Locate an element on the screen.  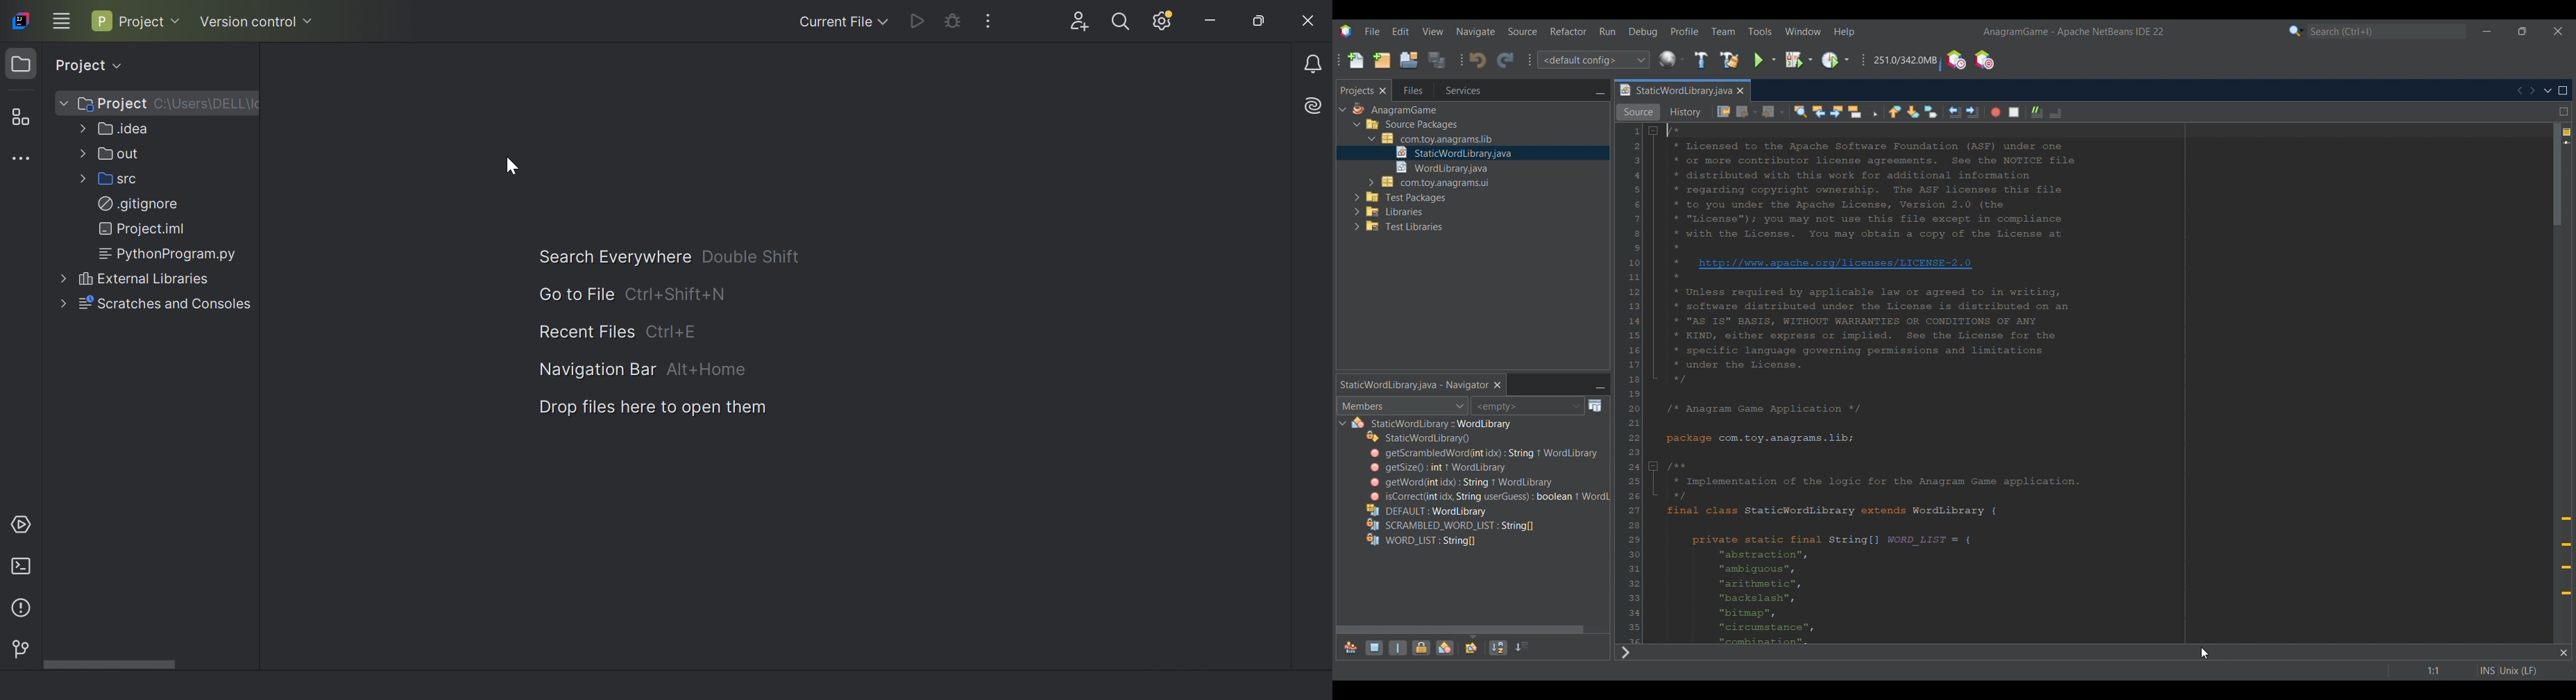
 is located at coordinates (1448, 166).